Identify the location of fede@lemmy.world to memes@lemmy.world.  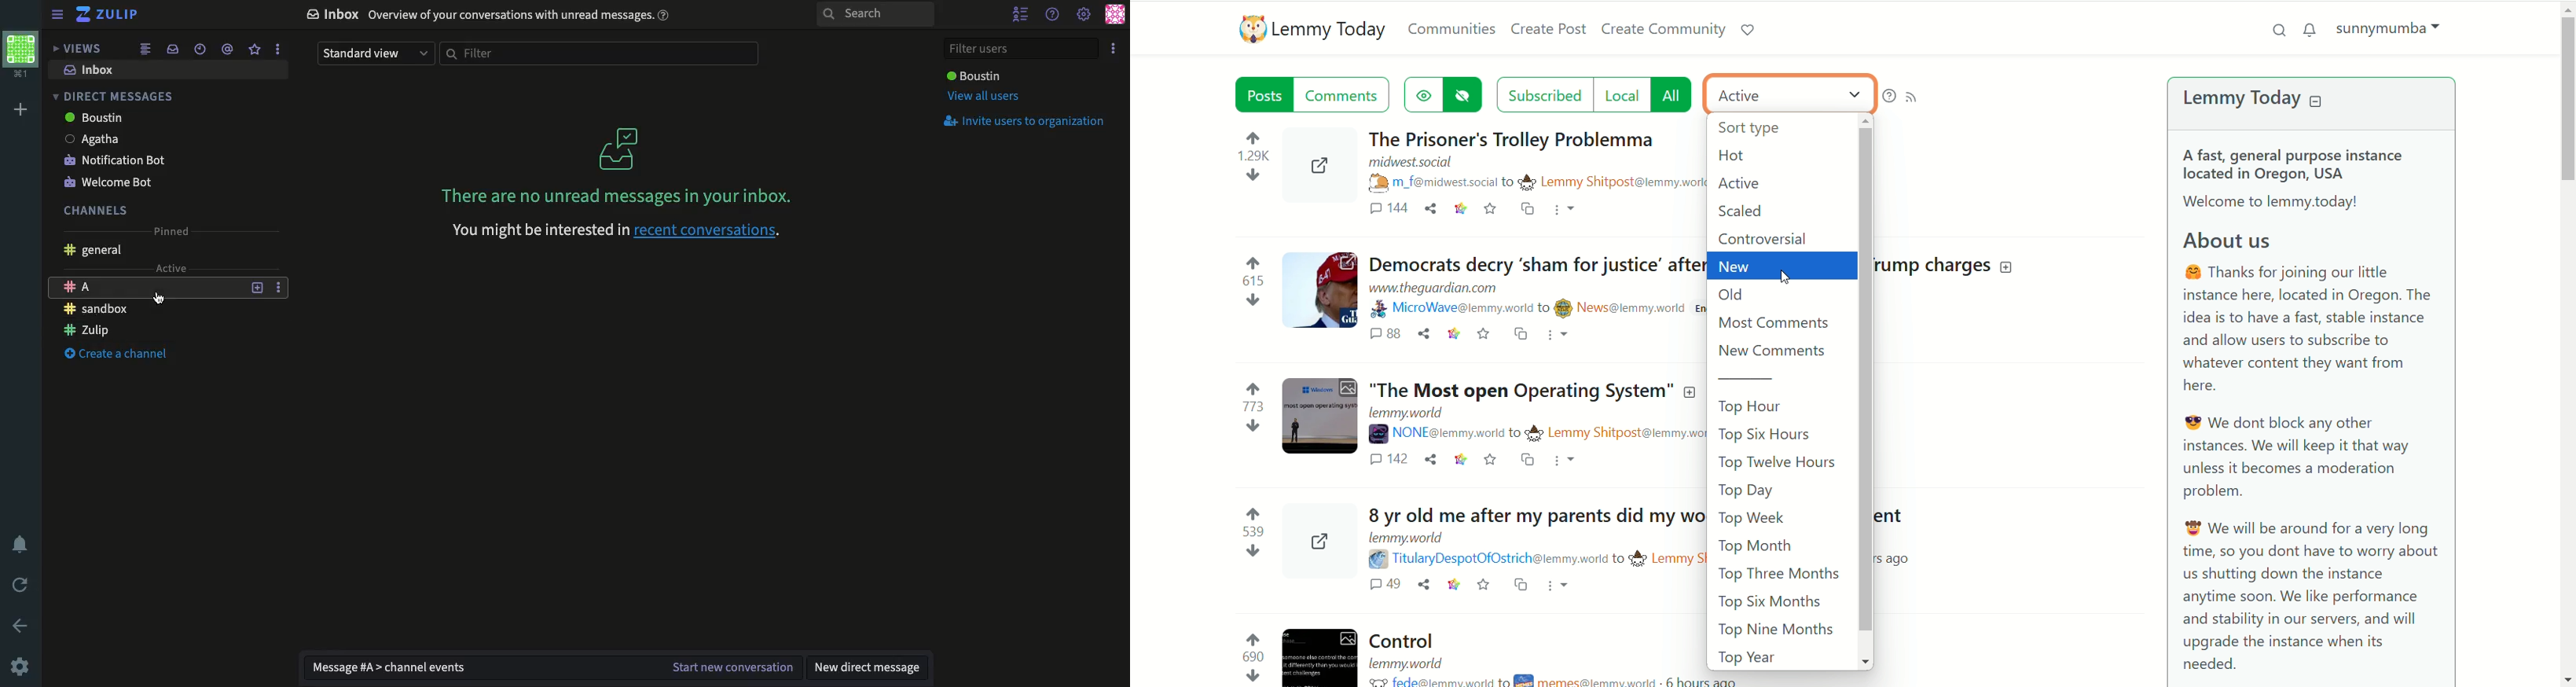
(1516, 680).